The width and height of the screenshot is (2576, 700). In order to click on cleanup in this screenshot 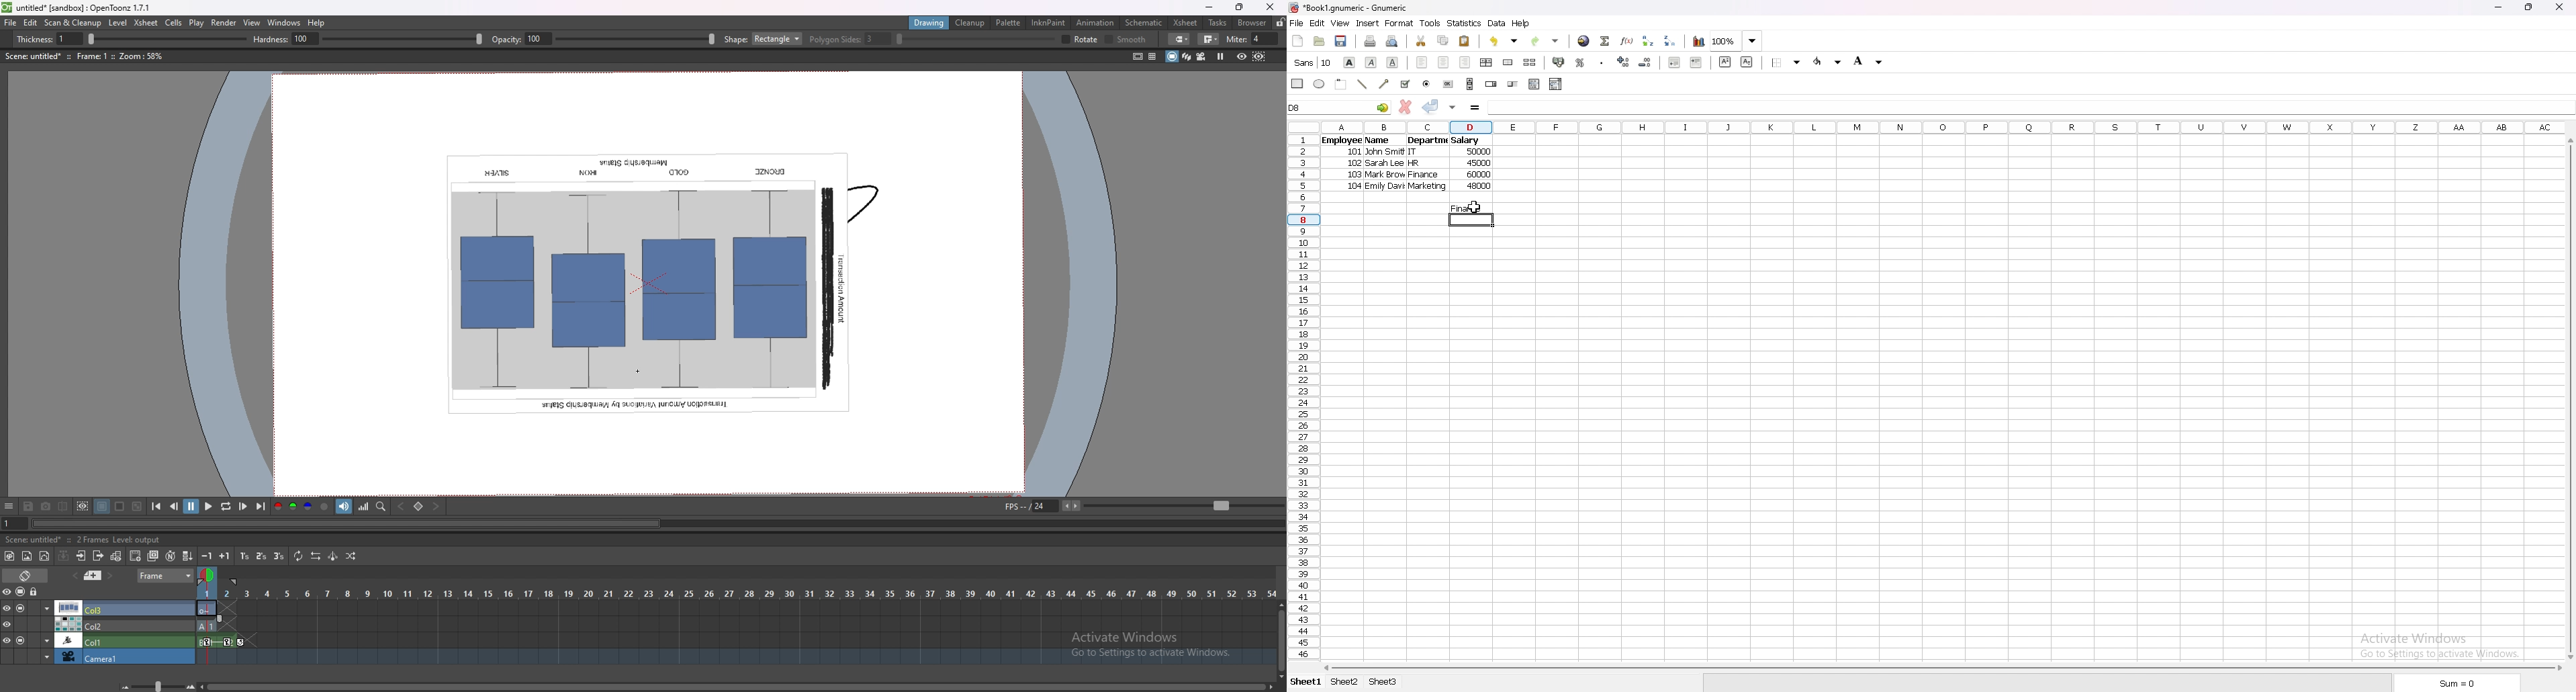, I will do `click(970, 23)`.